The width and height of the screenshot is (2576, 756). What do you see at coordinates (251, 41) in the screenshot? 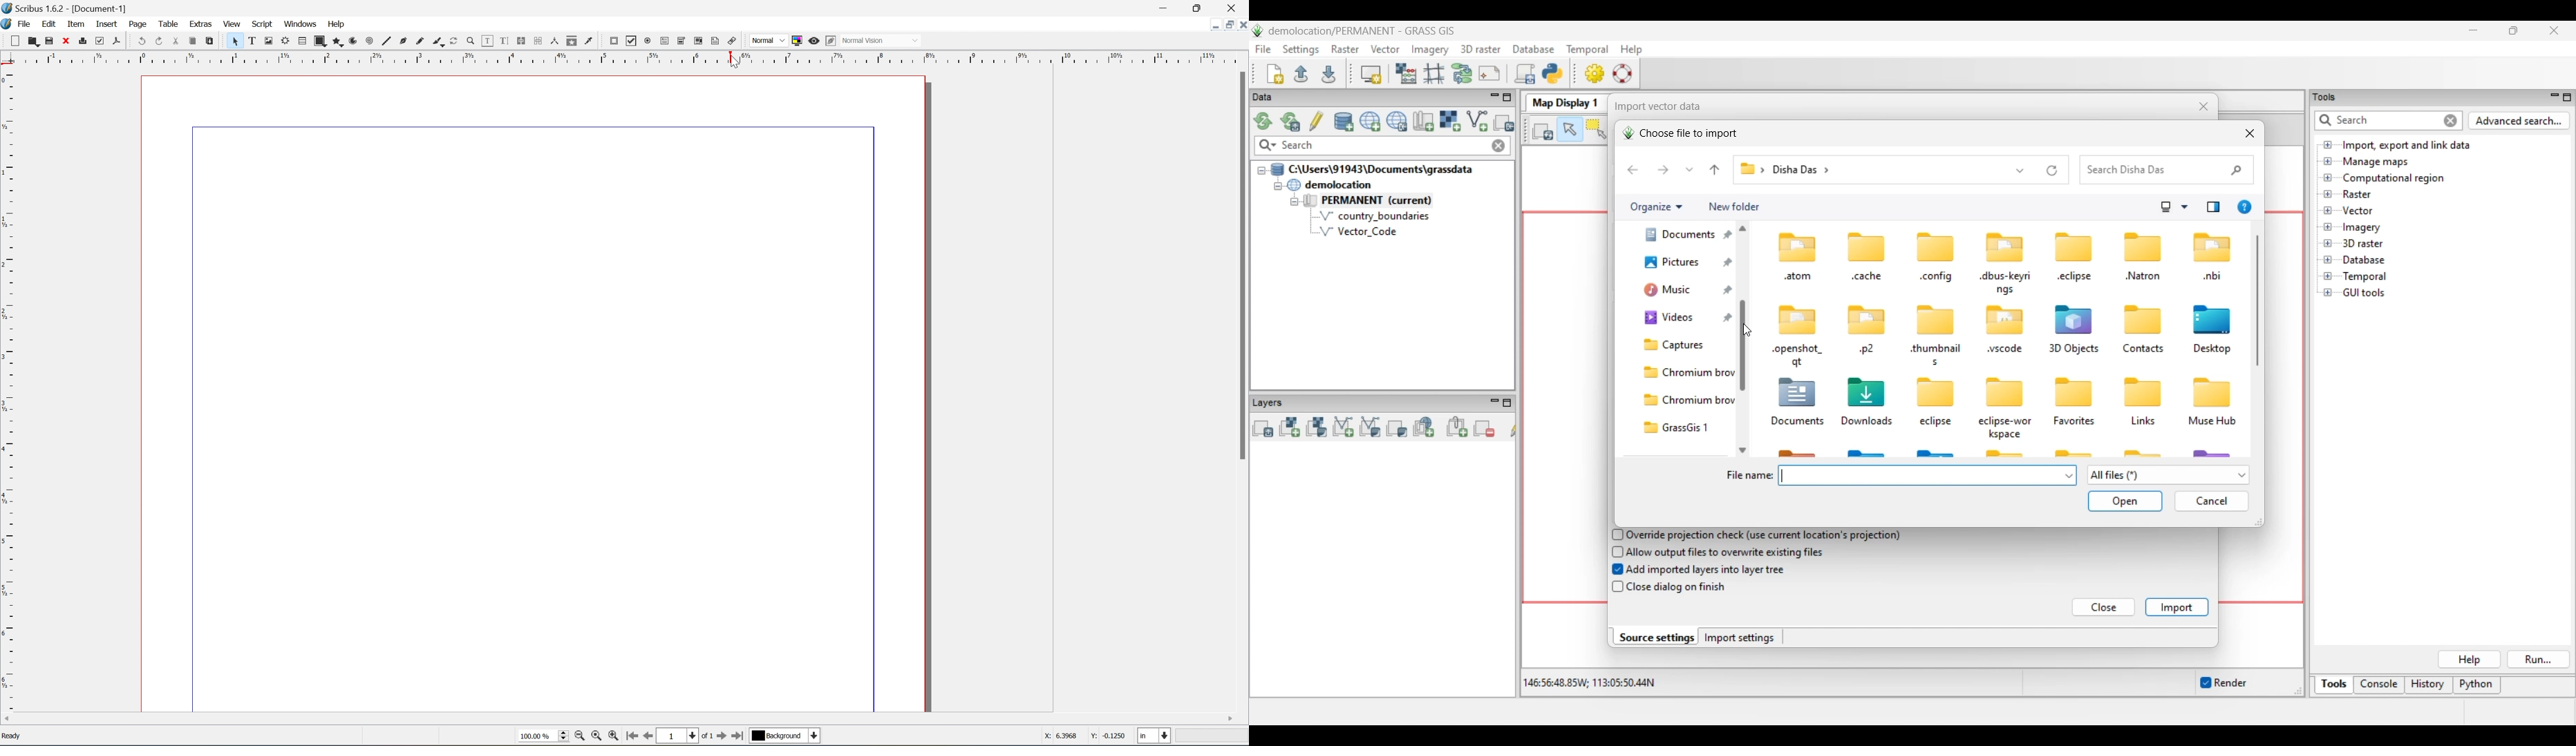
I see `text frame` at bounding box center [251, 41].